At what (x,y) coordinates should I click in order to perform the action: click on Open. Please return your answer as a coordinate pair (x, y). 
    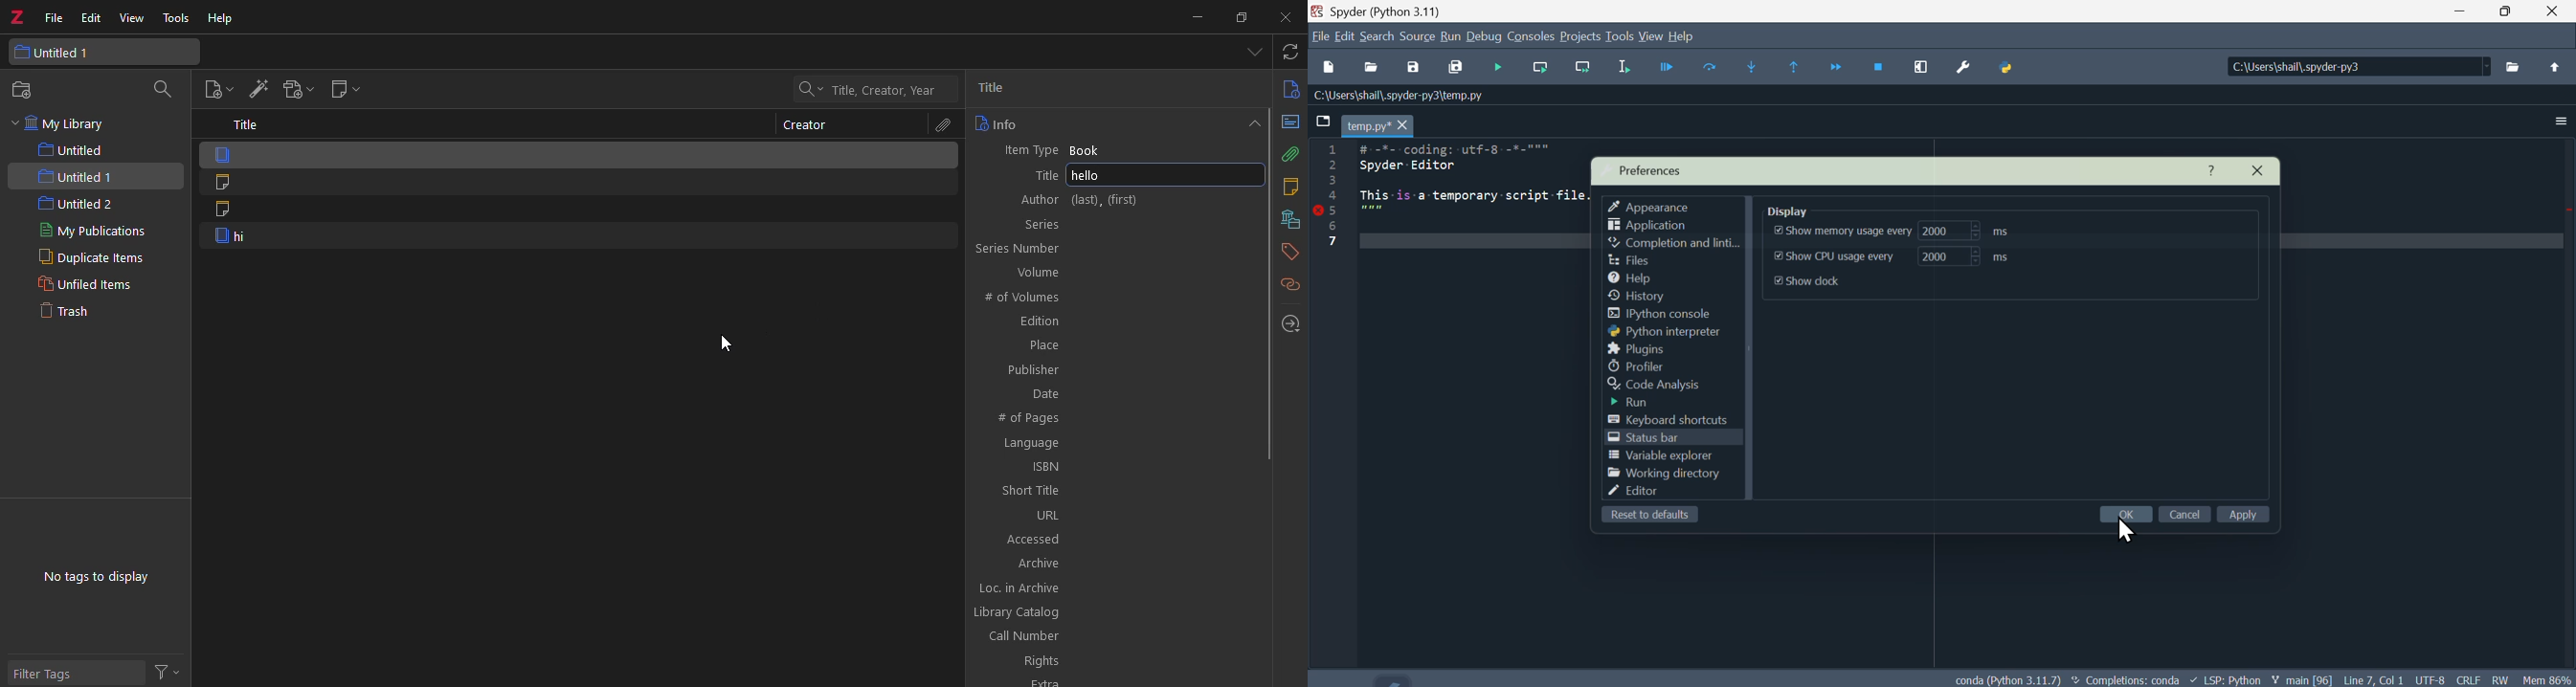
    Looking at the image, I should click on (1373, 67).